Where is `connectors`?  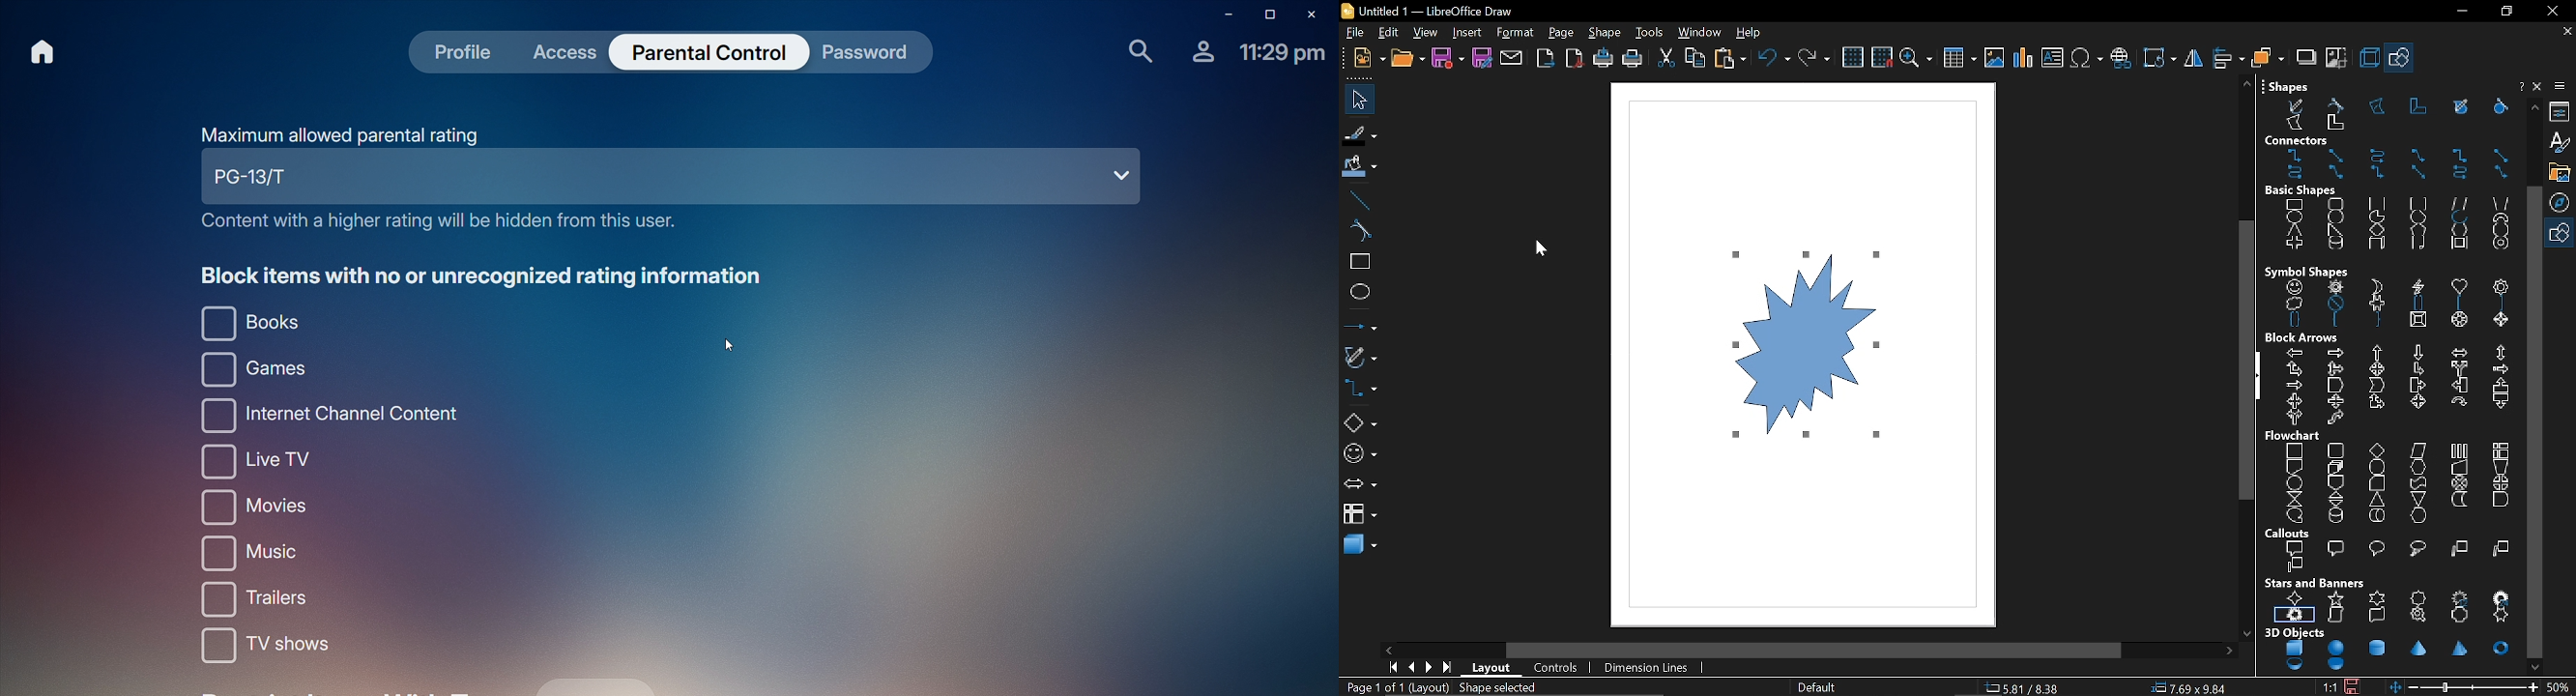
connectors is located at coordinates (1359, 392).